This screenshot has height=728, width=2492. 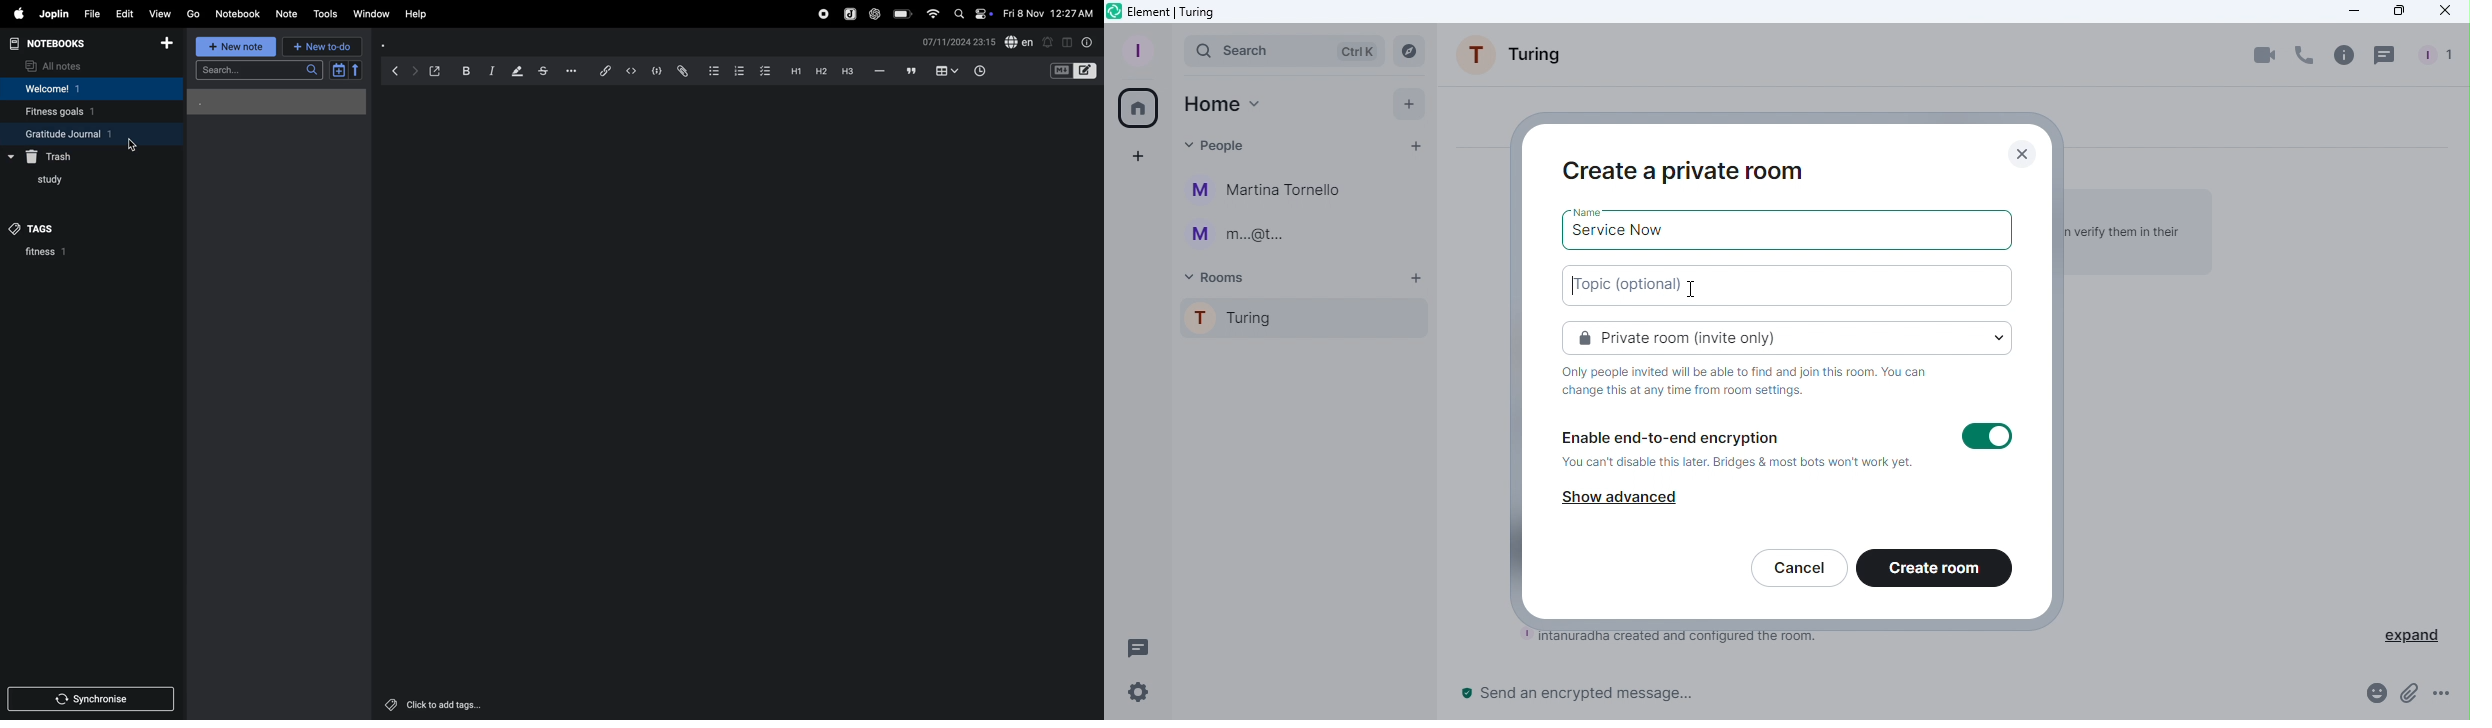 What do you see at coordinates (325, 14) in the screenshot?
I see `tools` at bounding box center [325, 14].